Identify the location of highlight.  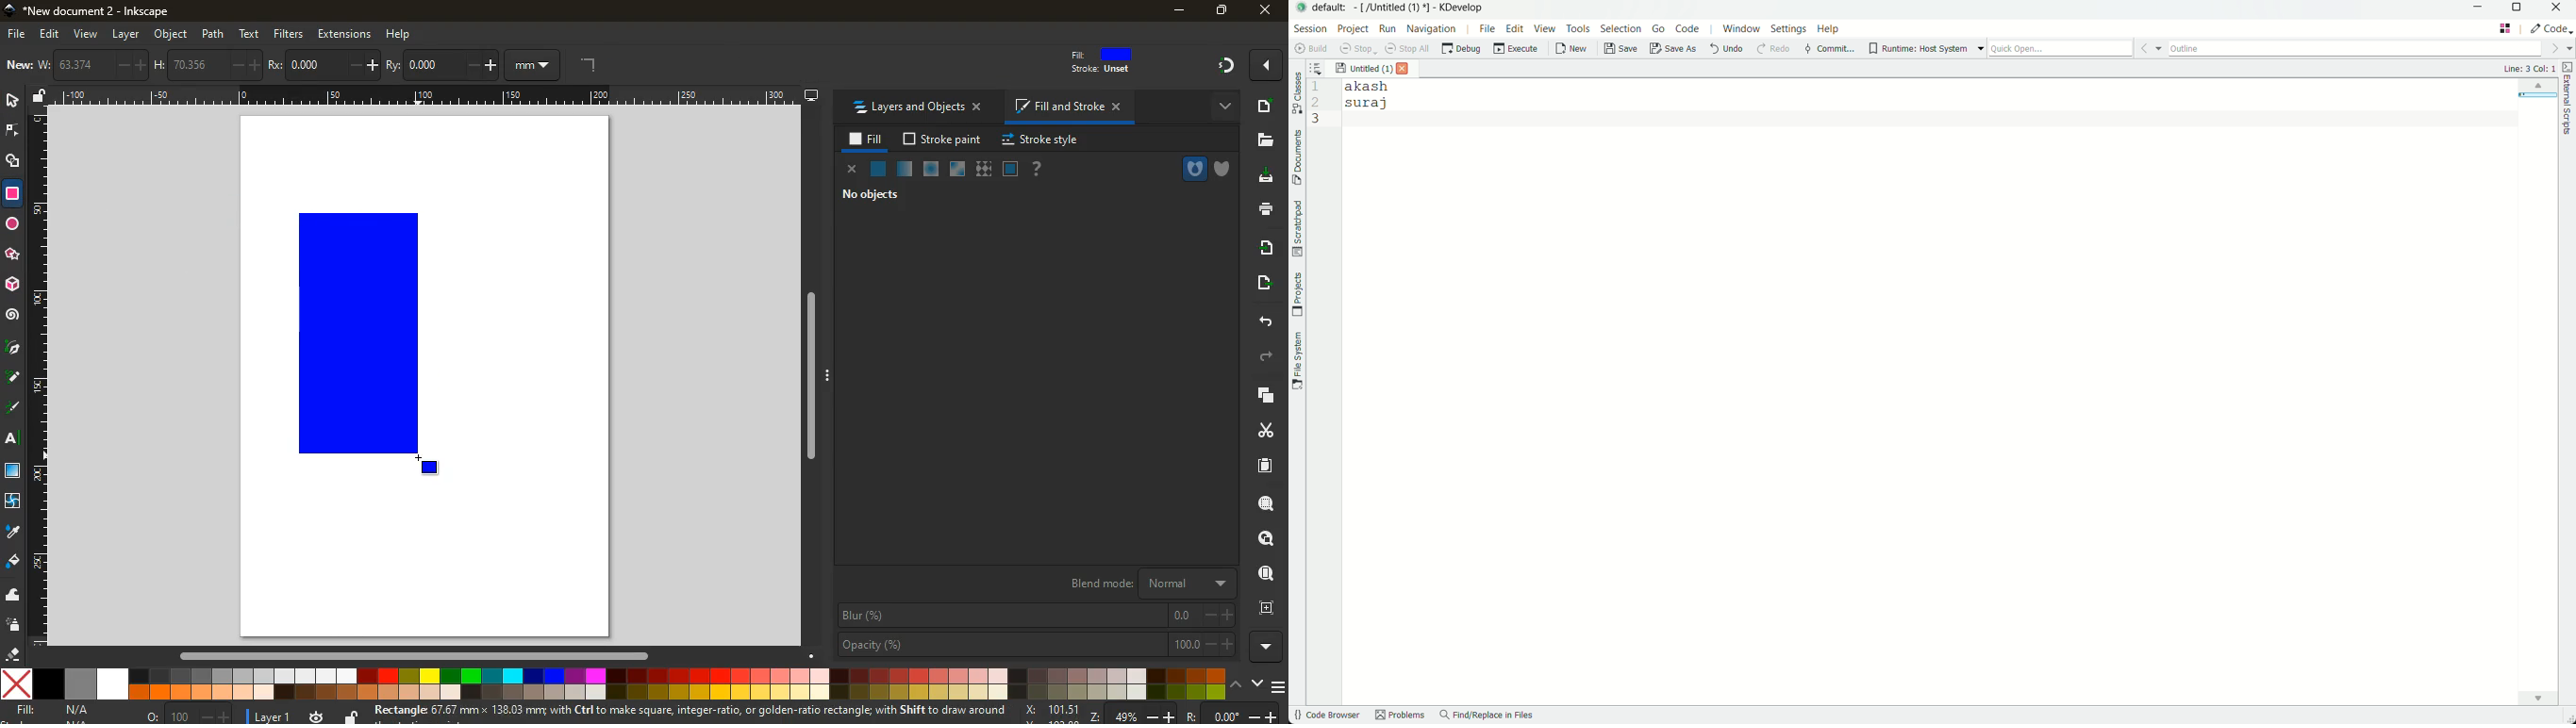
(16, 409).